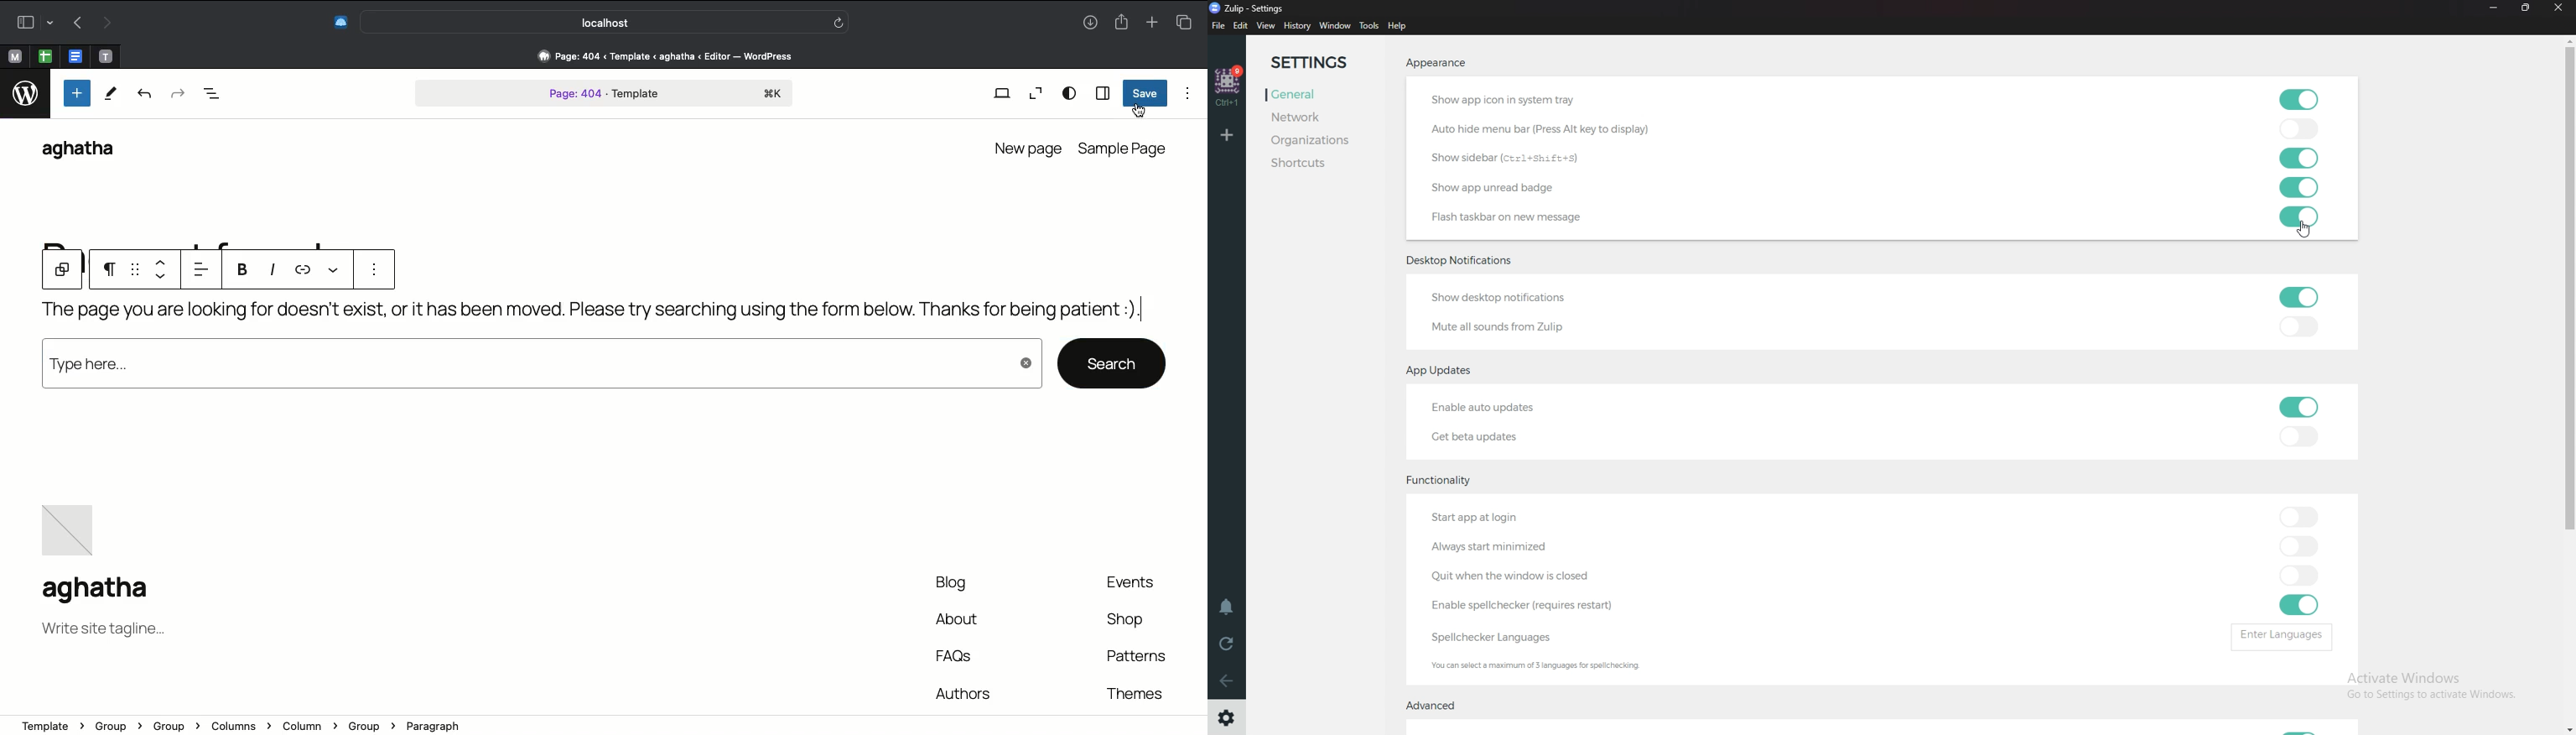 Image resolution: width=2576 pixels, height=756 pixels. What do you see at coordinates (1316, 93) in the screenshot?
I see `General` at bounding box center [1316, 93].